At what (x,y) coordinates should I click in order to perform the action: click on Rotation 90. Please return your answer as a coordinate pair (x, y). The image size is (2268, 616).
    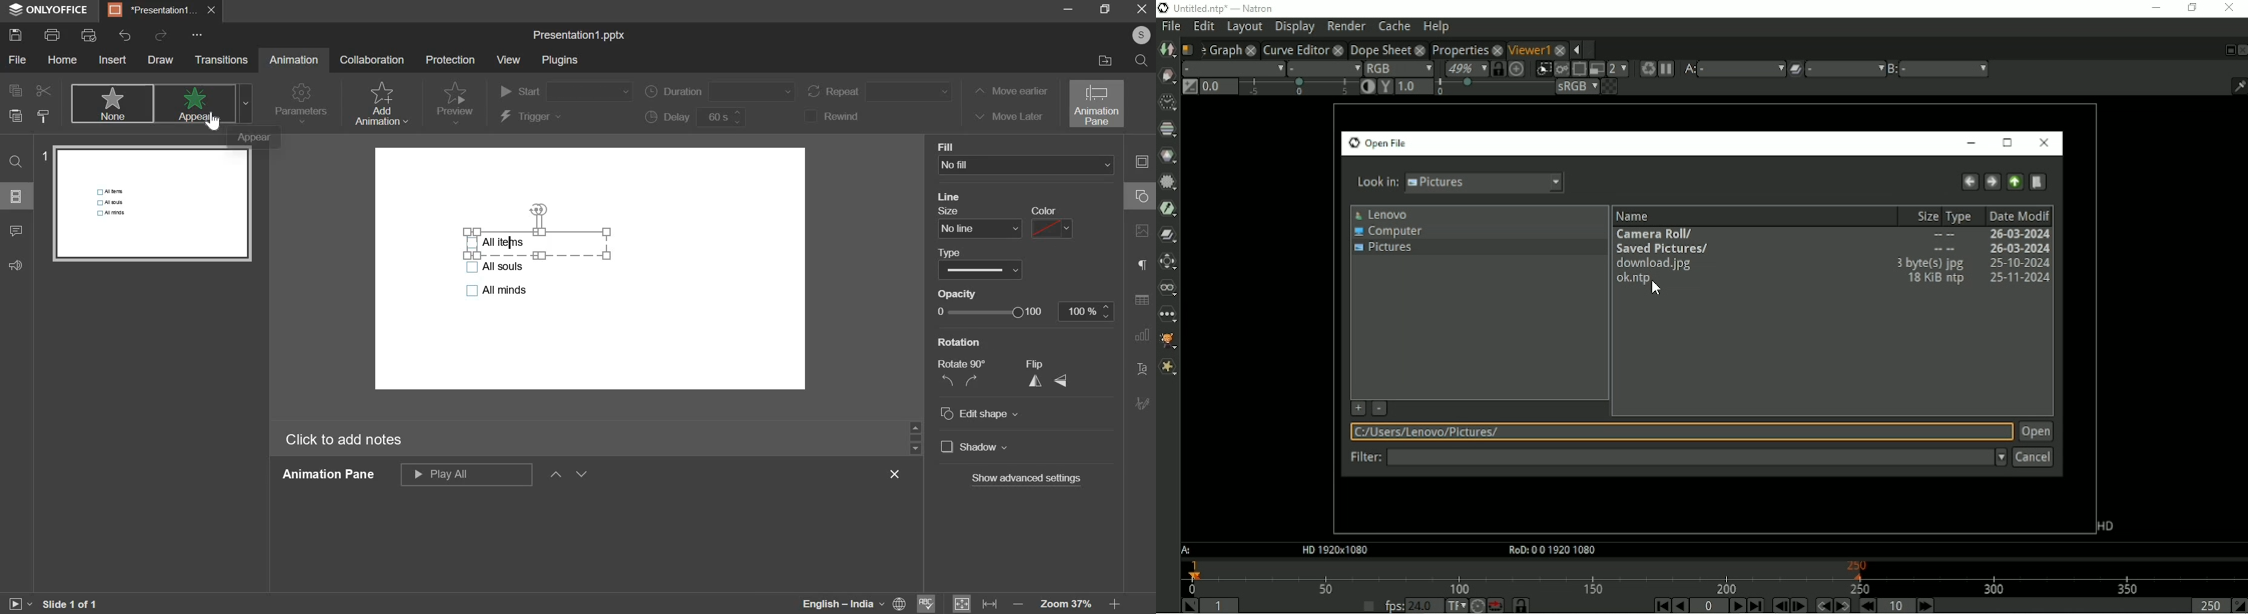
    Looking at the image, I should click on (960, 380).